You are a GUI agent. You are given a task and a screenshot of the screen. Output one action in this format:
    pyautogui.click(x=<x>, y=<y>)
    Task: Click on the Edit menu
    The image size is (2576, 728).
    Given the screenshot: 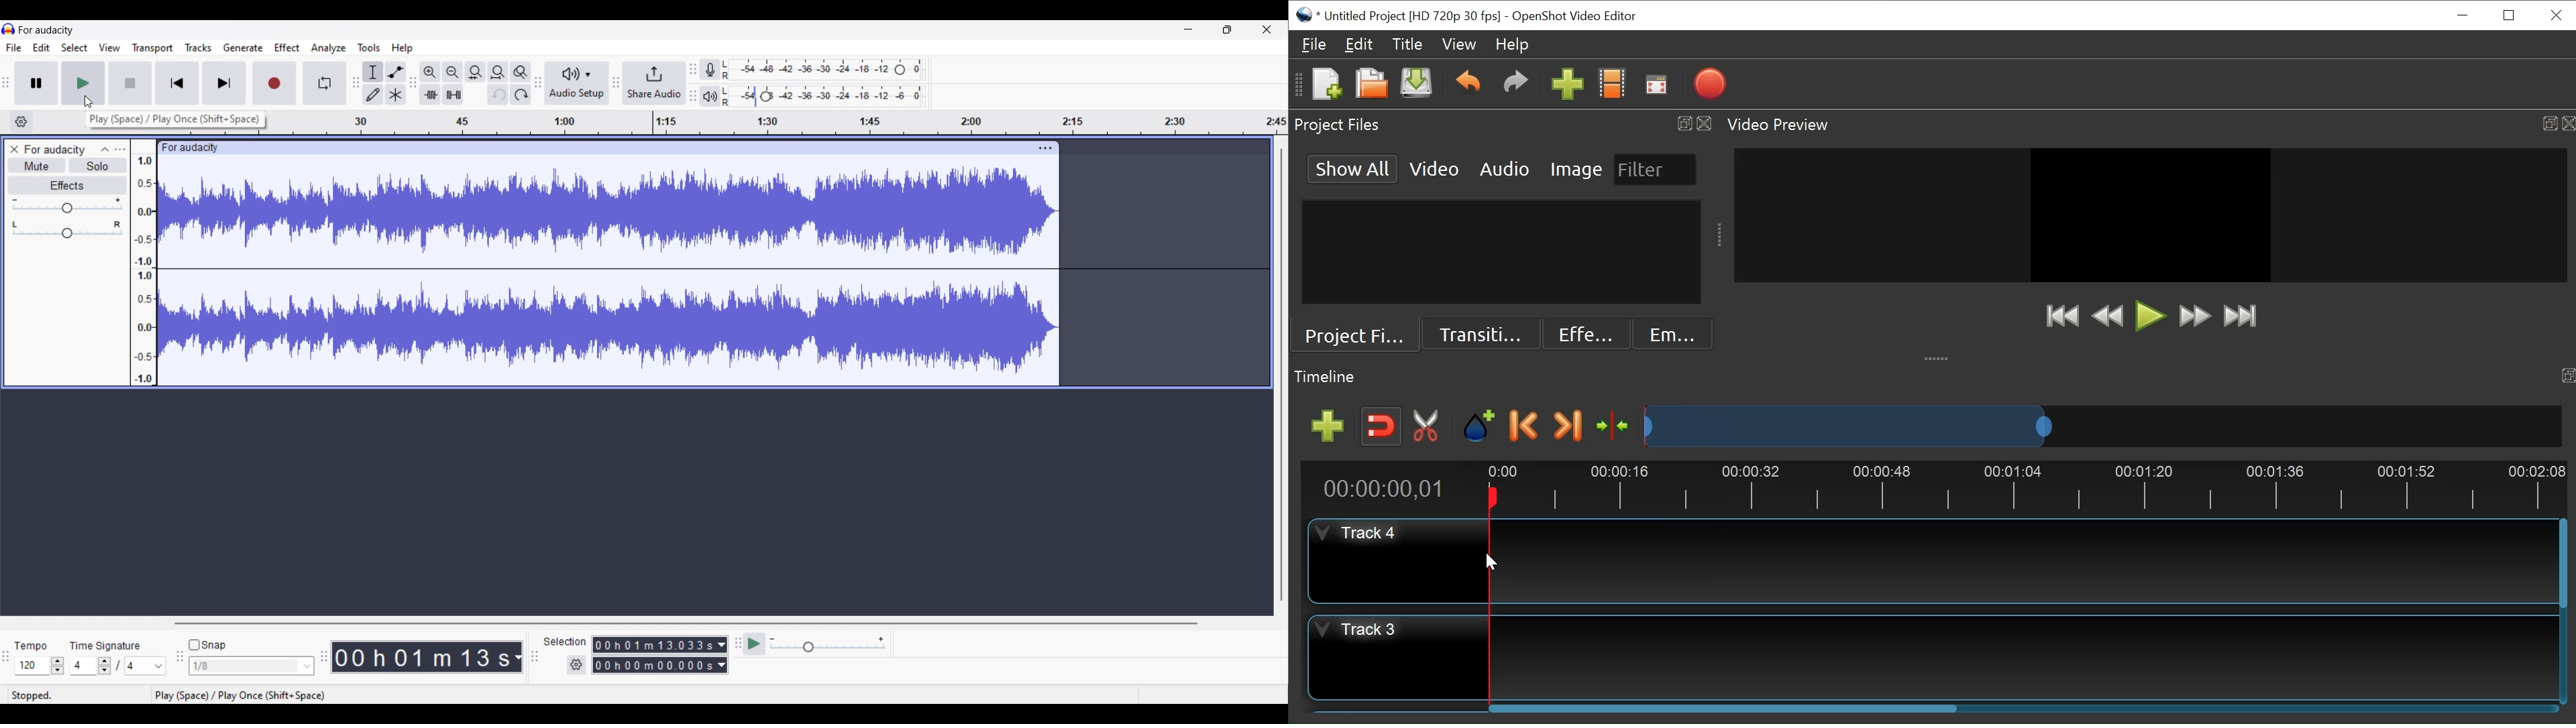 What is the action you would take?
    pyautogui.click(x=42, y=47)
    